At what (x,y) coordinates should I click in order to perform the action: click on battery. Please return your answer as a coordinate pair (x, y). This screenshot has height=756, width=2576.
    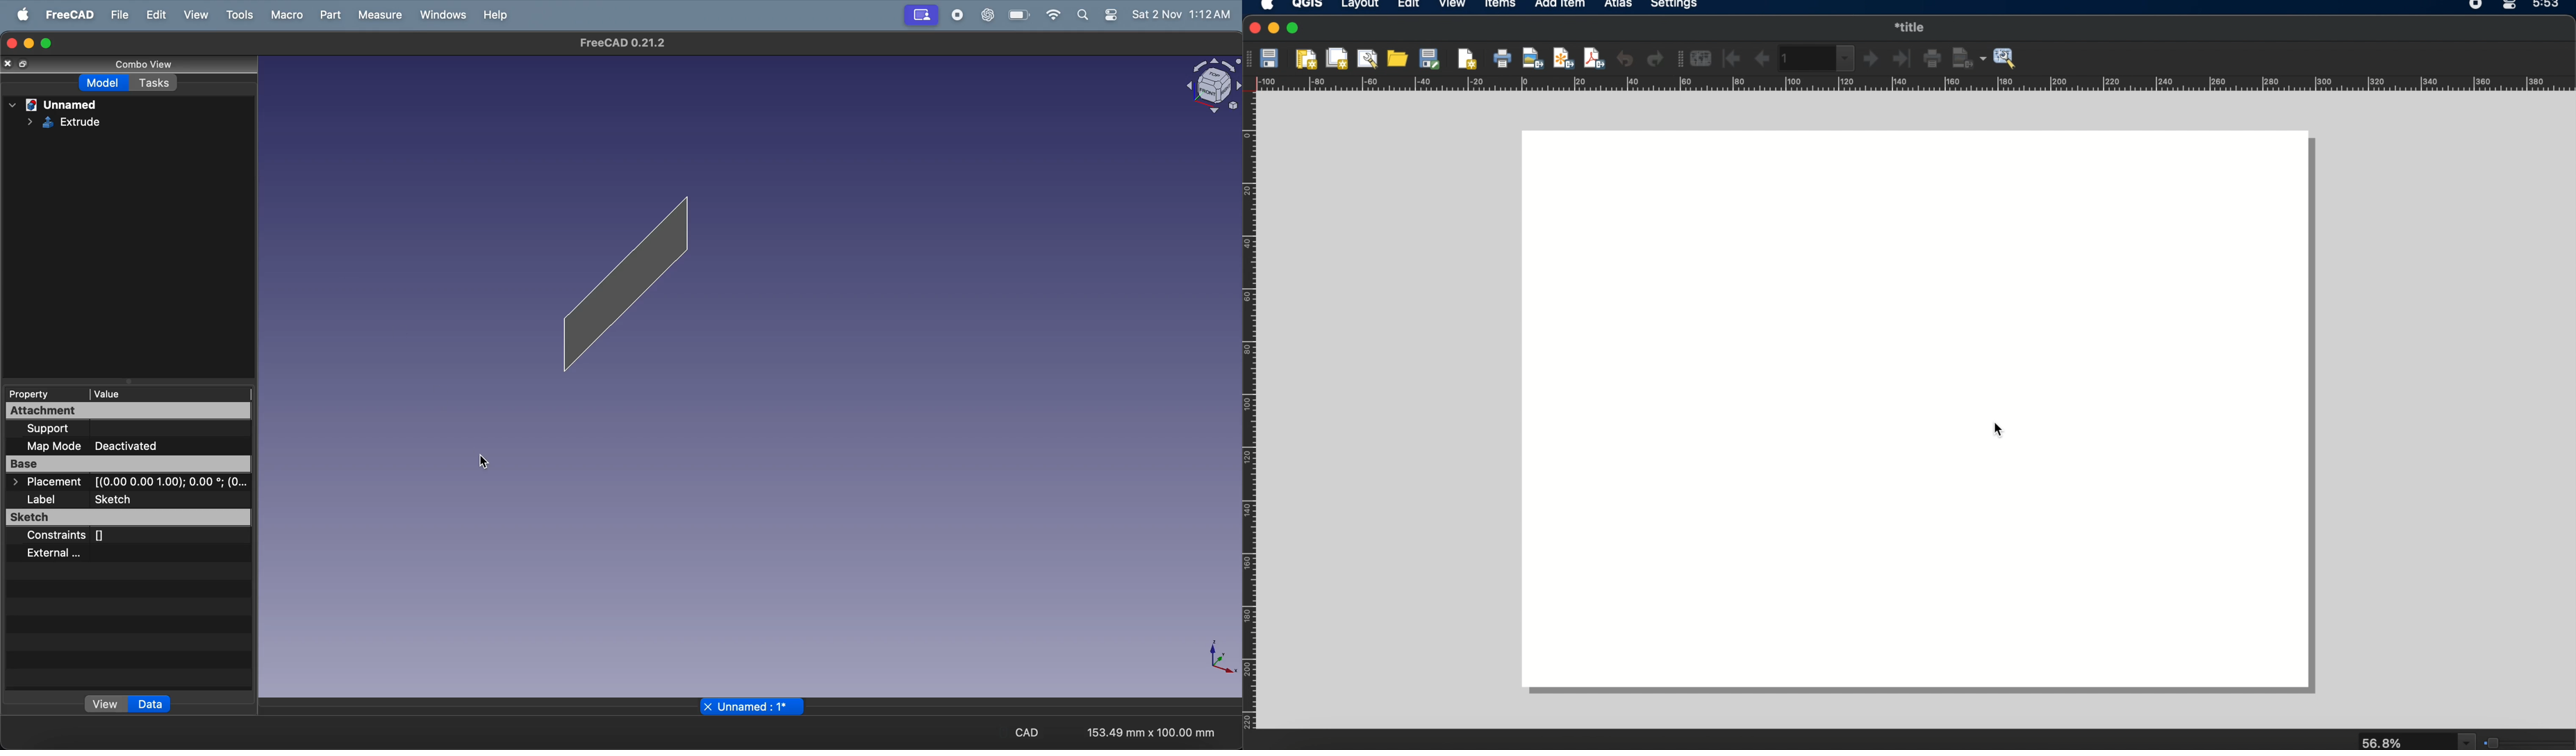
    Looking at the image, I should click on (1020, 15).